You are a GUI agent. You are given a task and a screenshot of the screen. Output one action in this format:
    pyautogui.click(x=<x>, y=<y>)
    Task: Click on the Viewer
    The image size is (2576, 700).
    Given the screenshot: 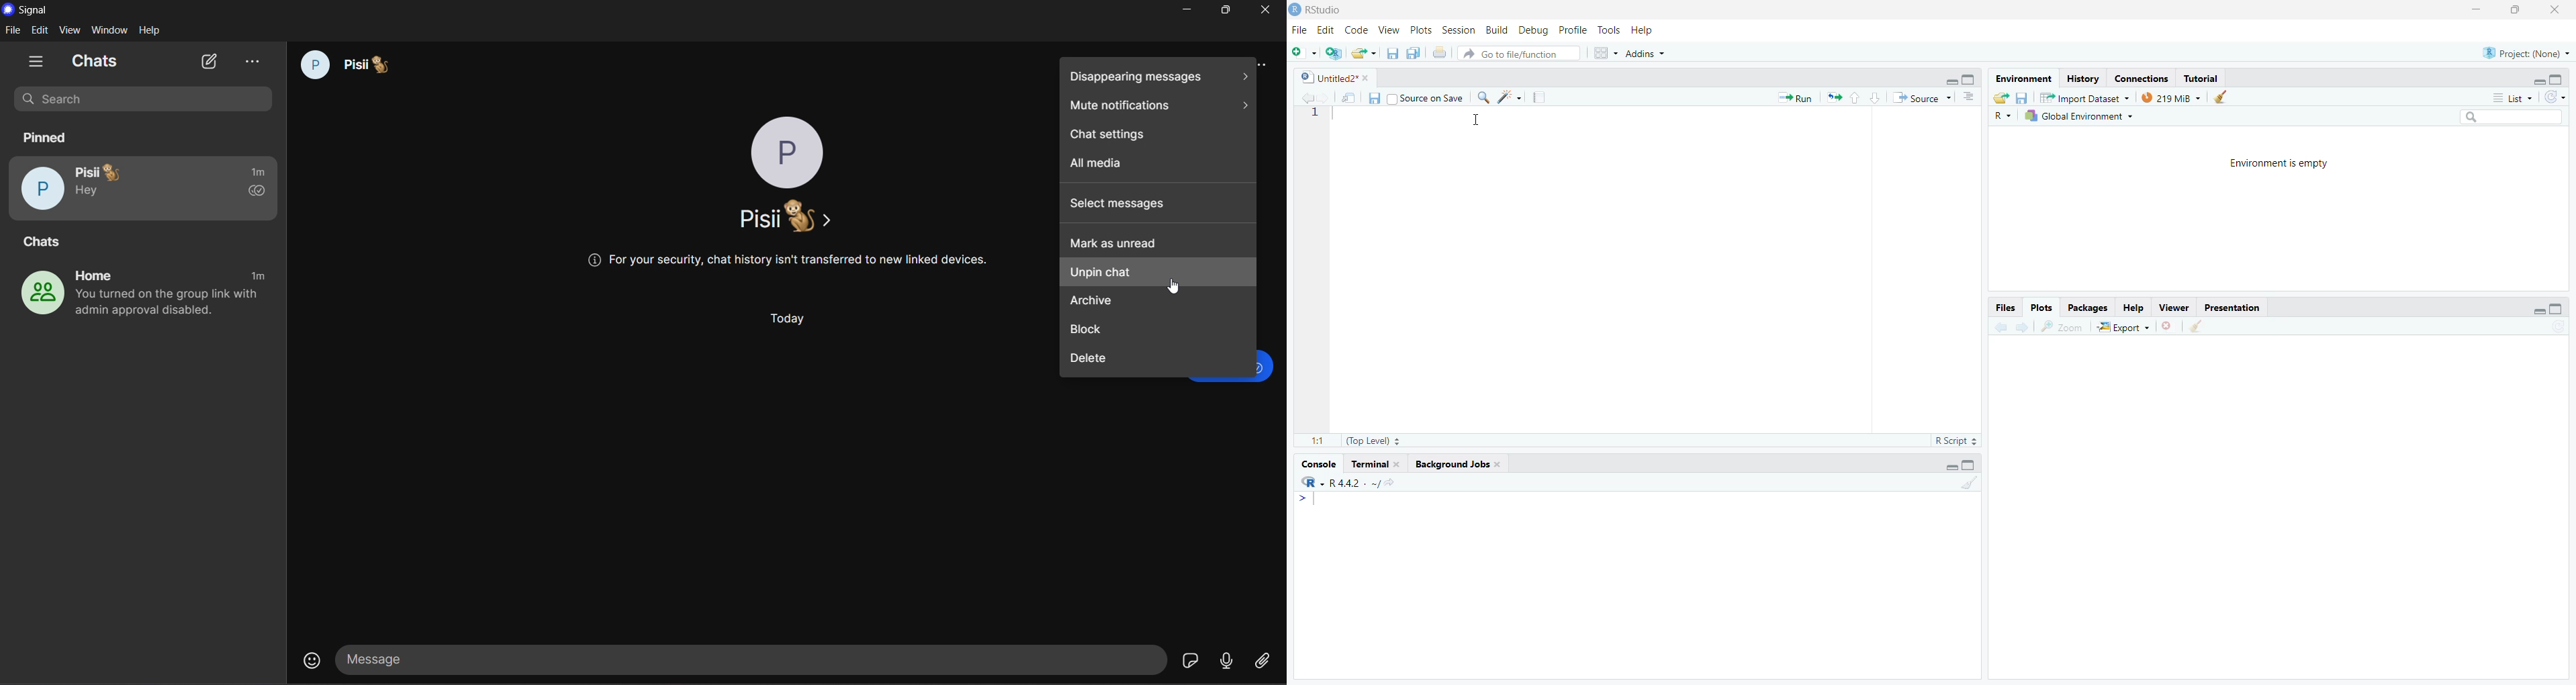 What is the action you would take?
    pyautogui.click(x=2173, y=308)
    